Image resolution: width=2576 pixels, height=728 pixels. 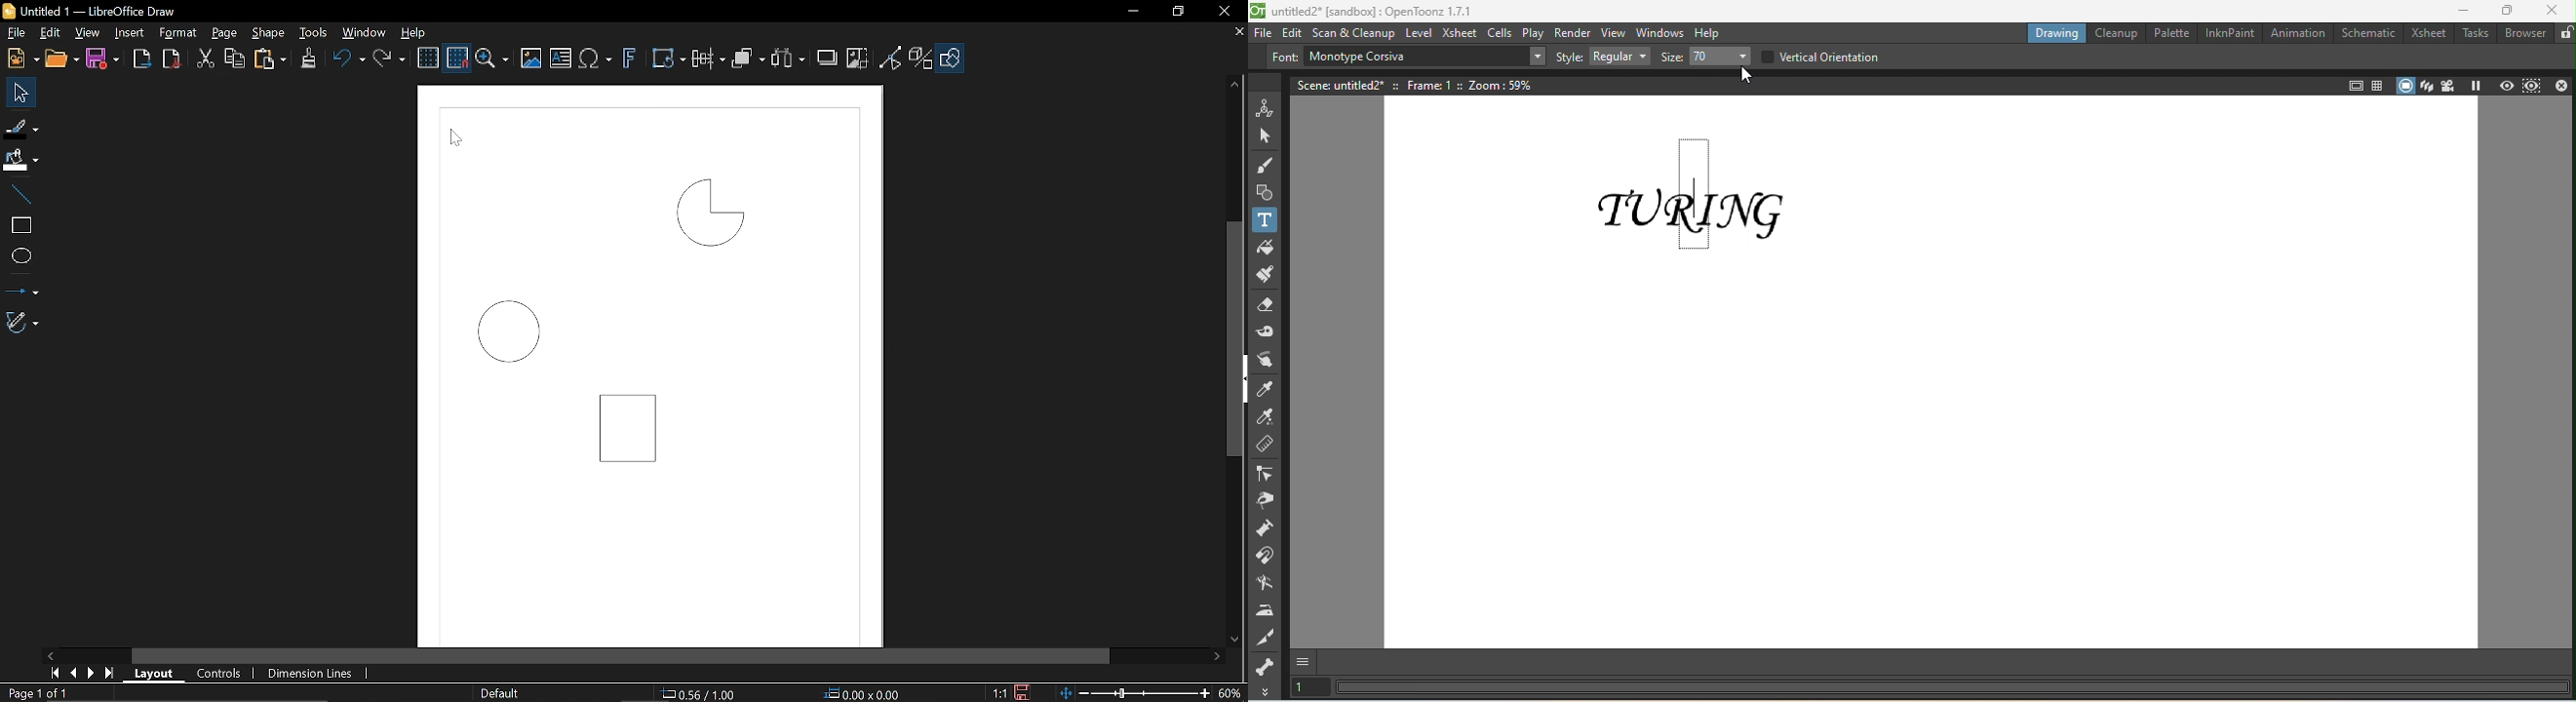 What do you see at coordinates (998, 691) in the screenshot?
I see `1:1 (Scaling factor)` at bounding box center [998, 691].